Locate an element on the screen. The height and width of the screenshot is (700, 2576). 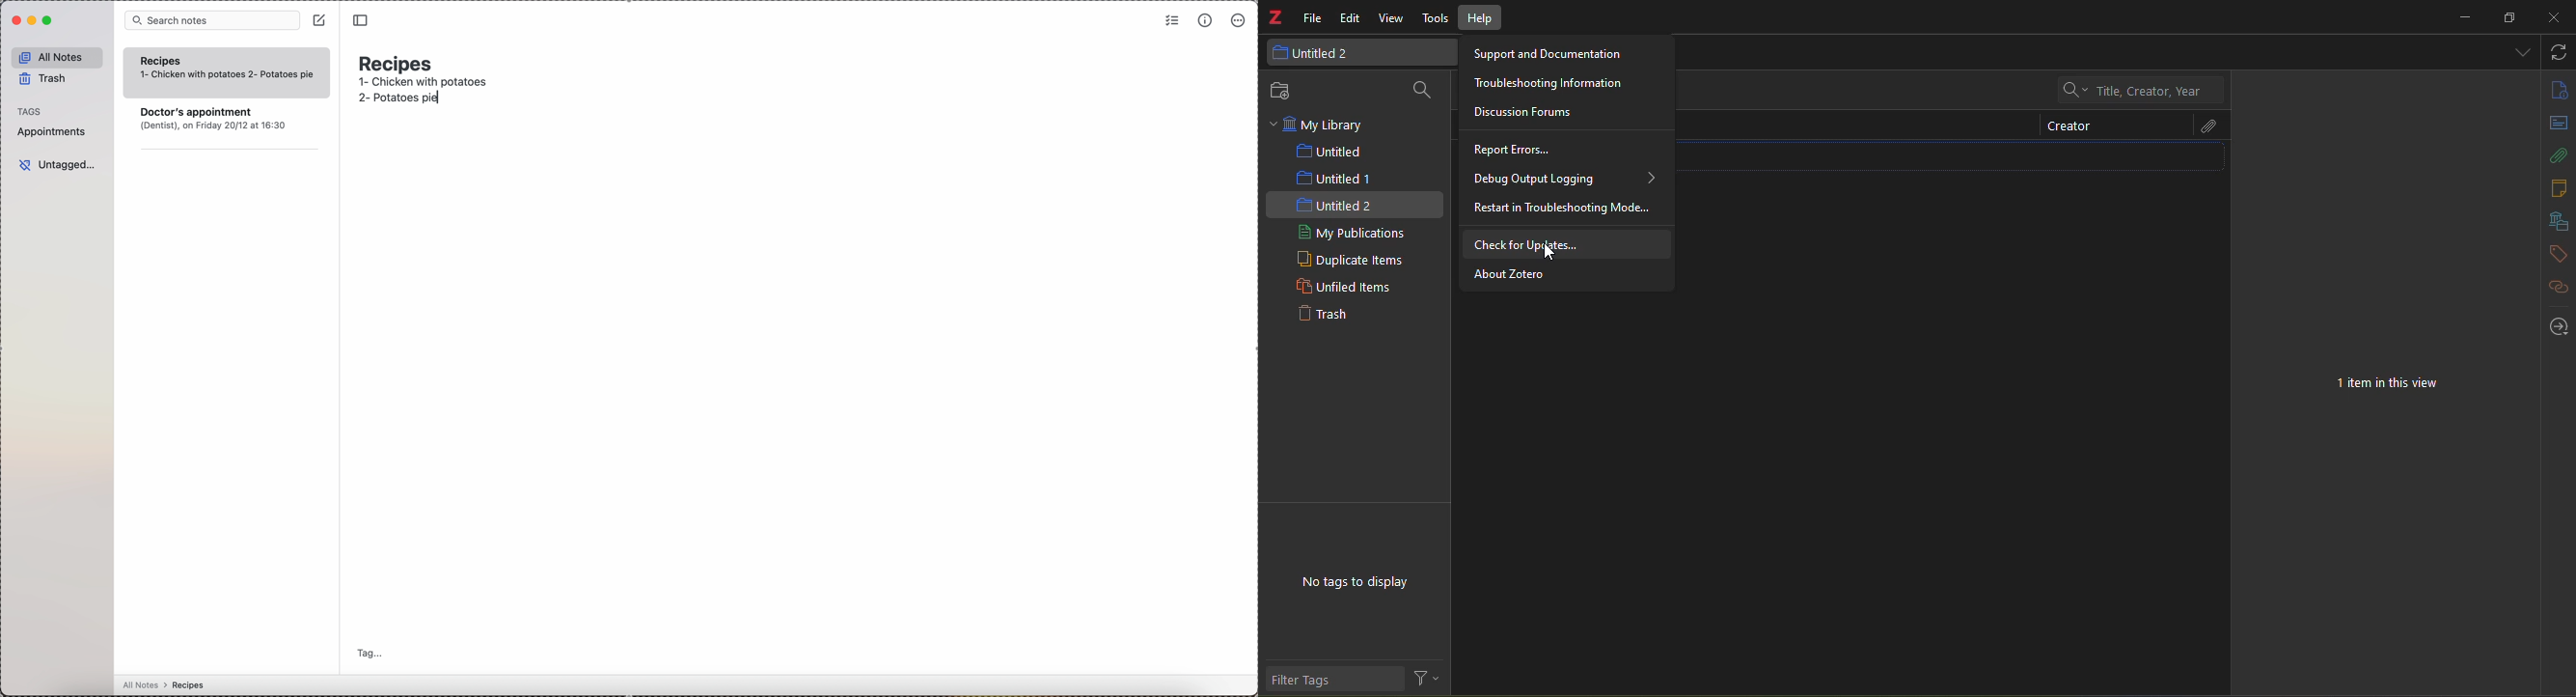
check list is located at coordinates (1171, 21).